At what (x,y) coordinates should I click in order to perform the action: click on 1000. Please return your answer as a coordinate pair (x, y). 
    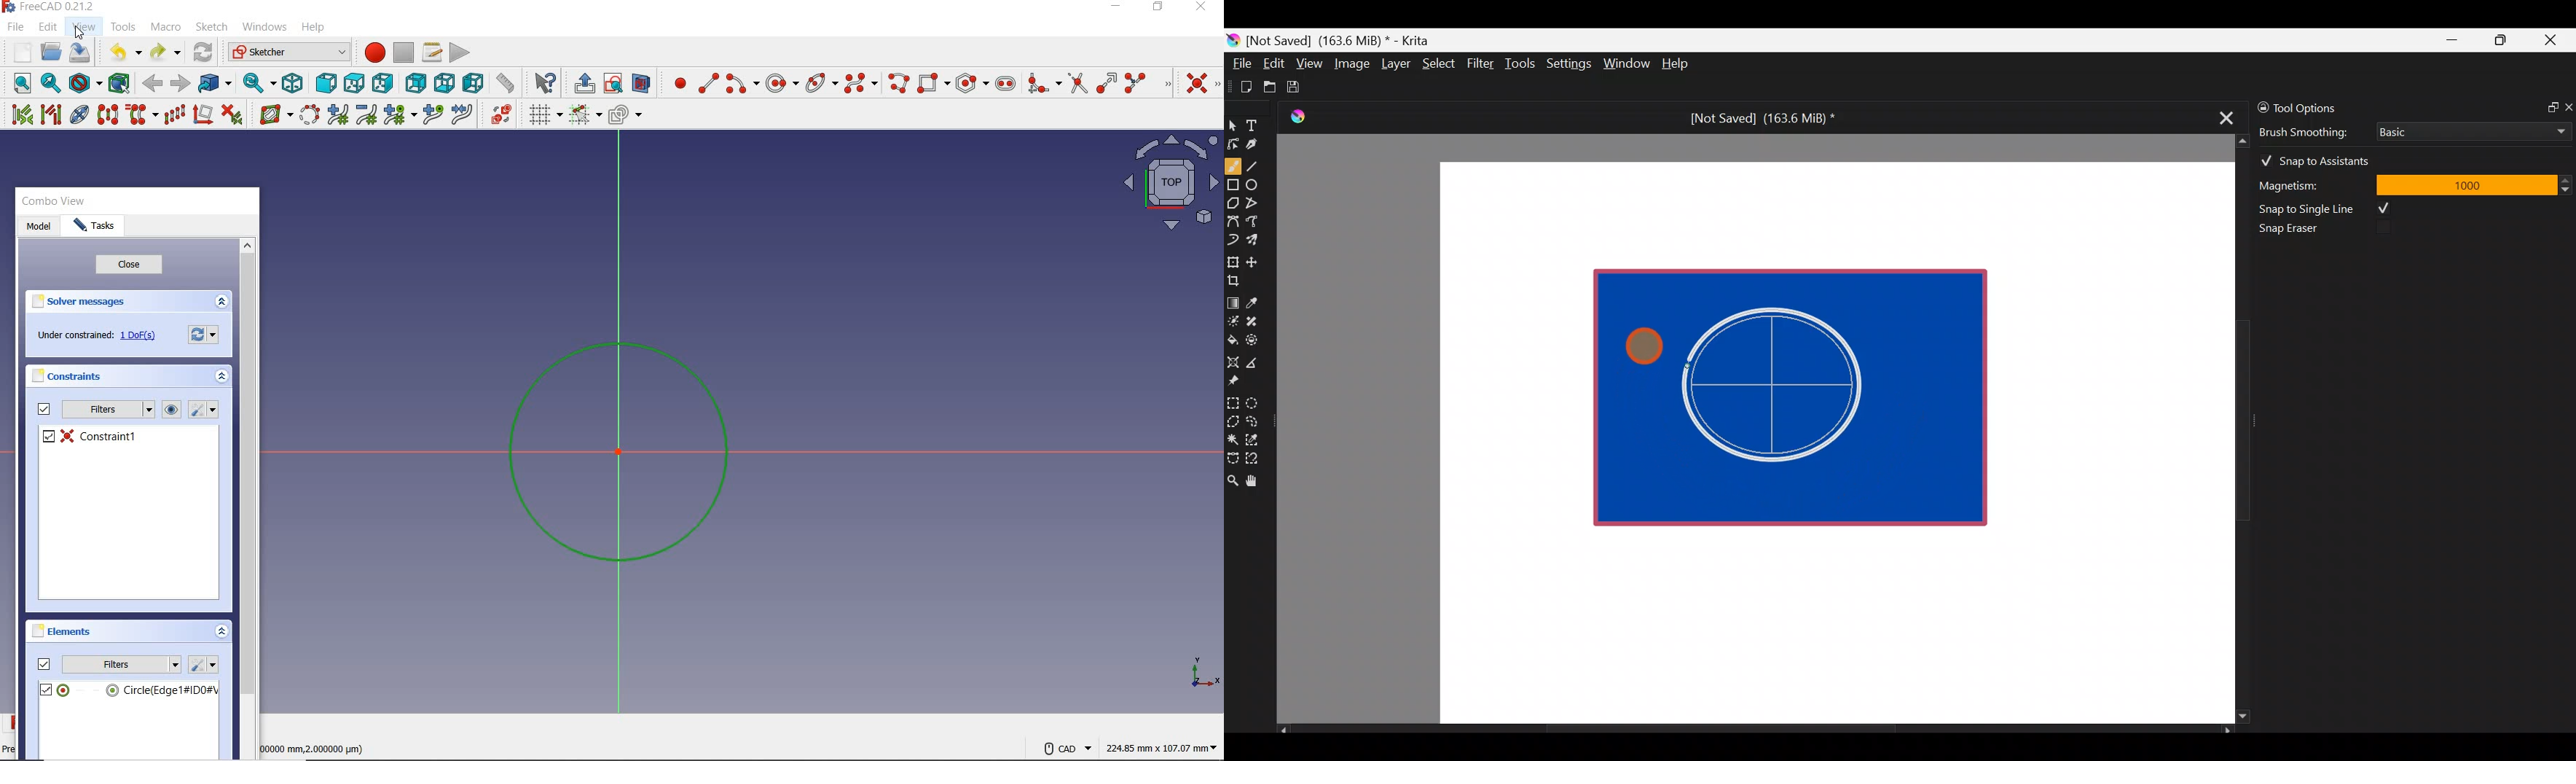
    Looking at the image, I should click on (2465, 184).